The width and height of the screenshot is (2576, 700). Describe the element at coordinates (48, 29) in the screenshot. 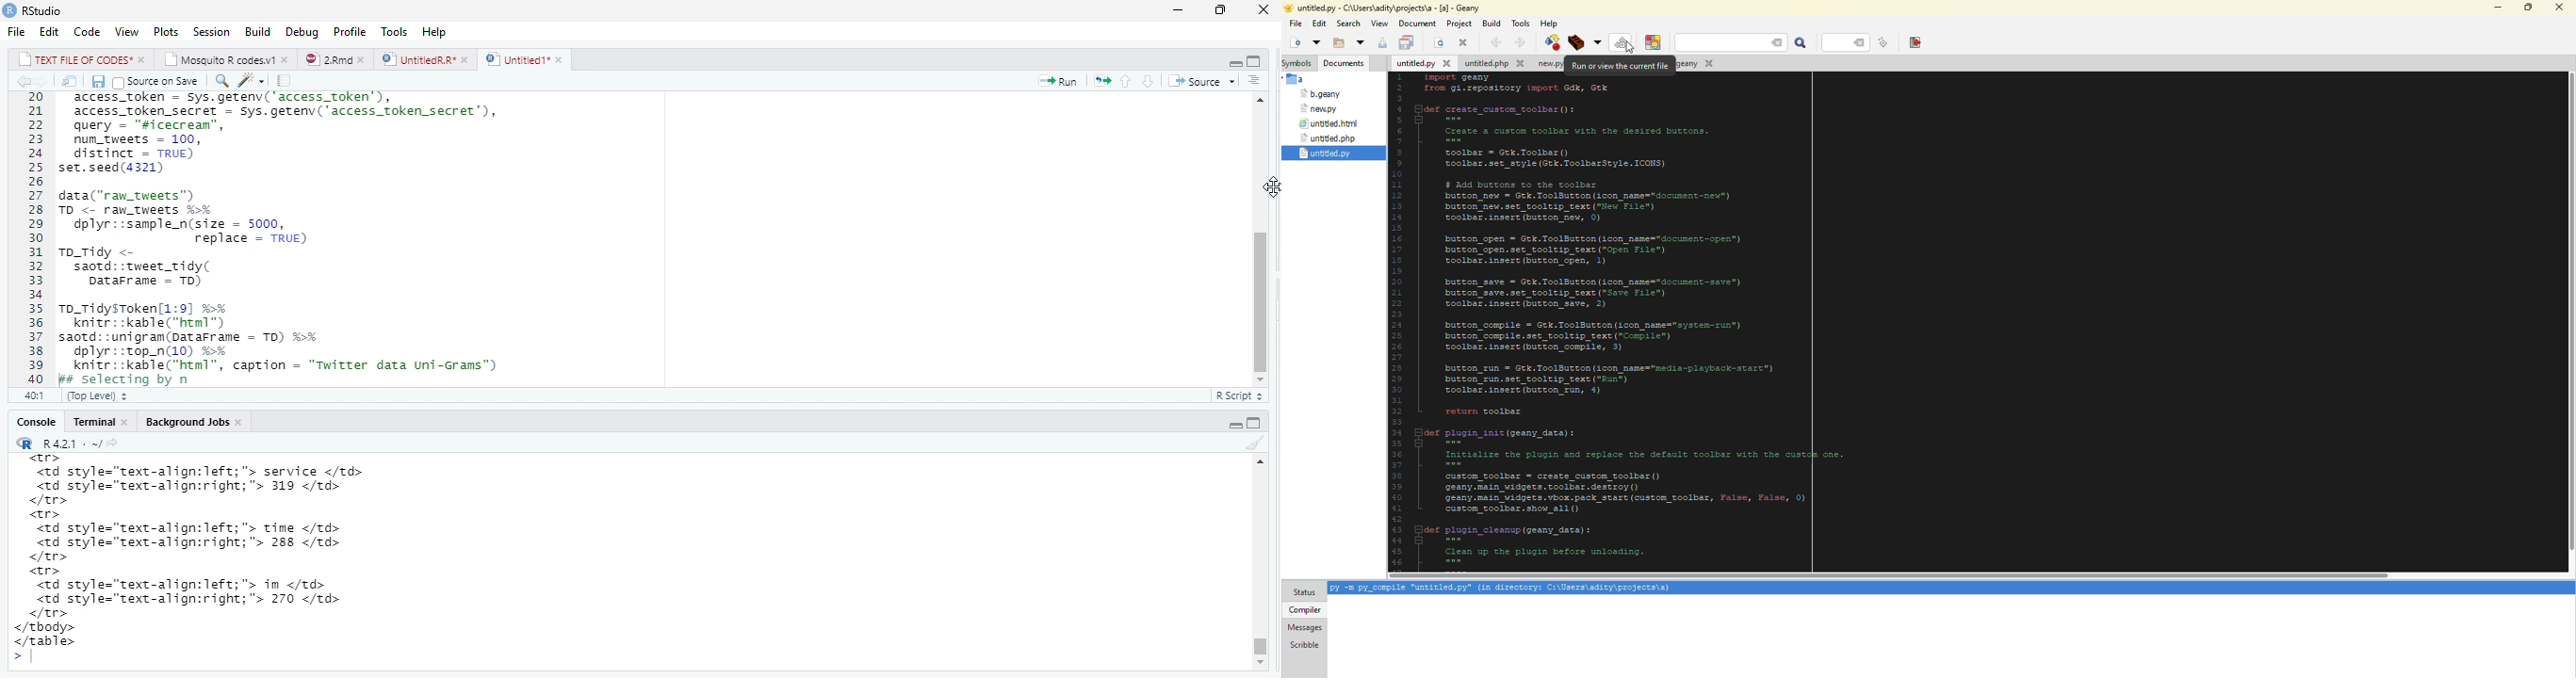

I see `Edit` at that location.